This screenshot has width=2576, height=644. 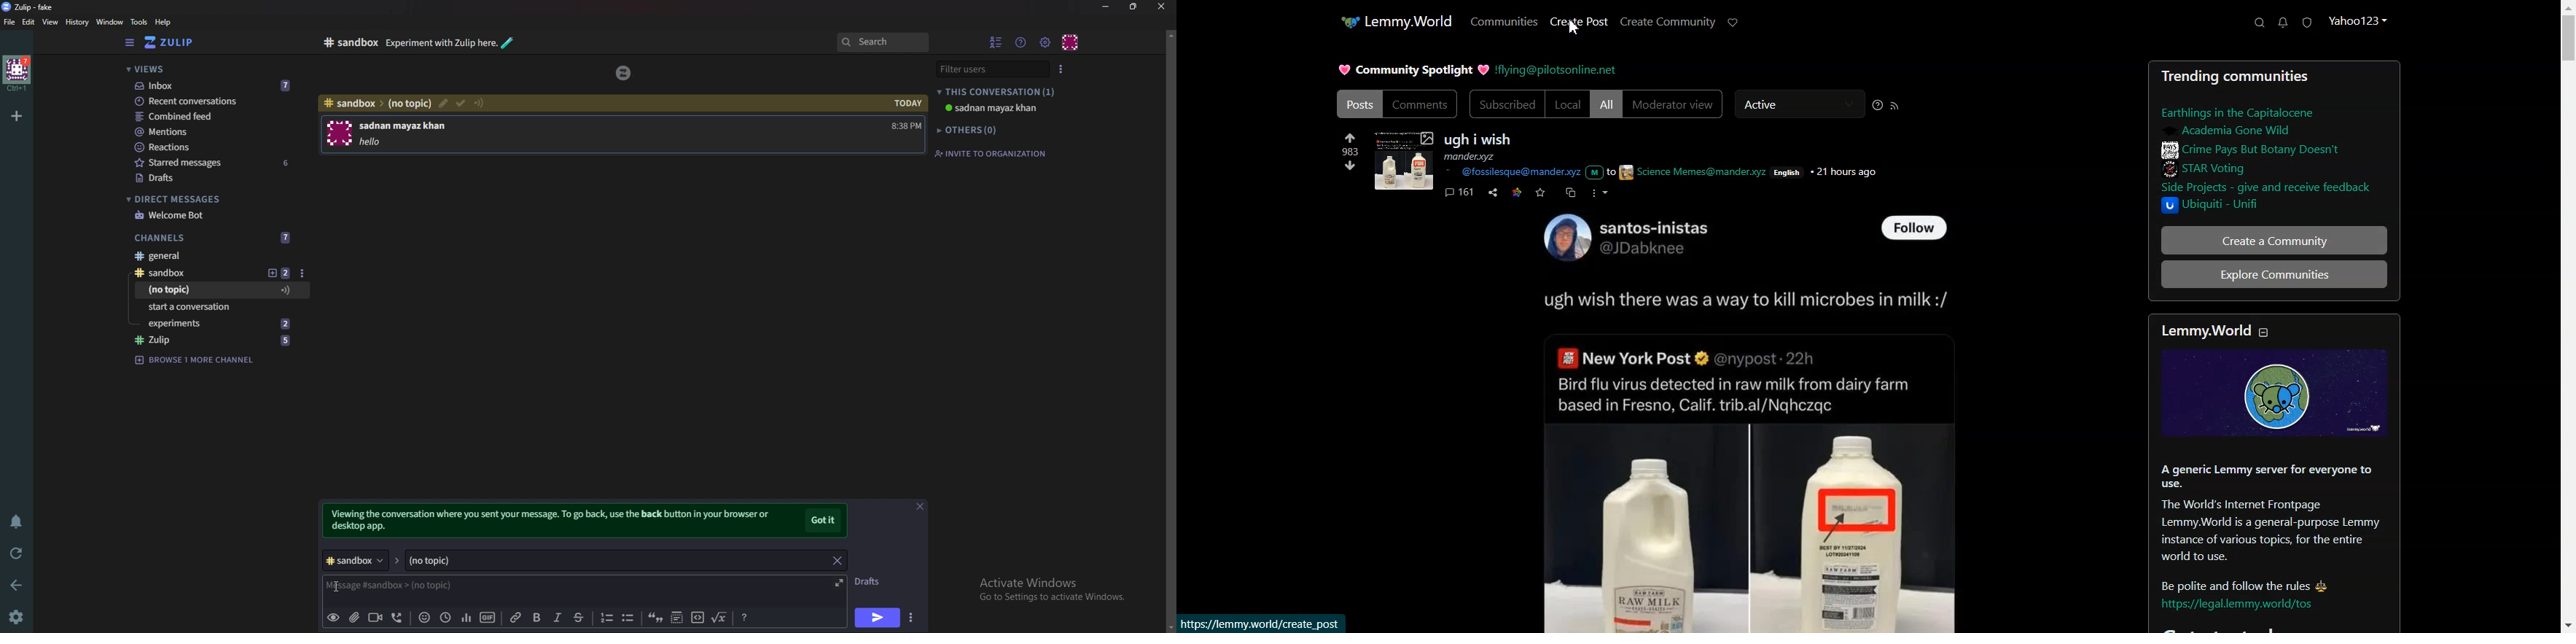 What do you see at coordinates (278, 274) in the screenshot?
I see `New topic` at bounding box center [278, 274].